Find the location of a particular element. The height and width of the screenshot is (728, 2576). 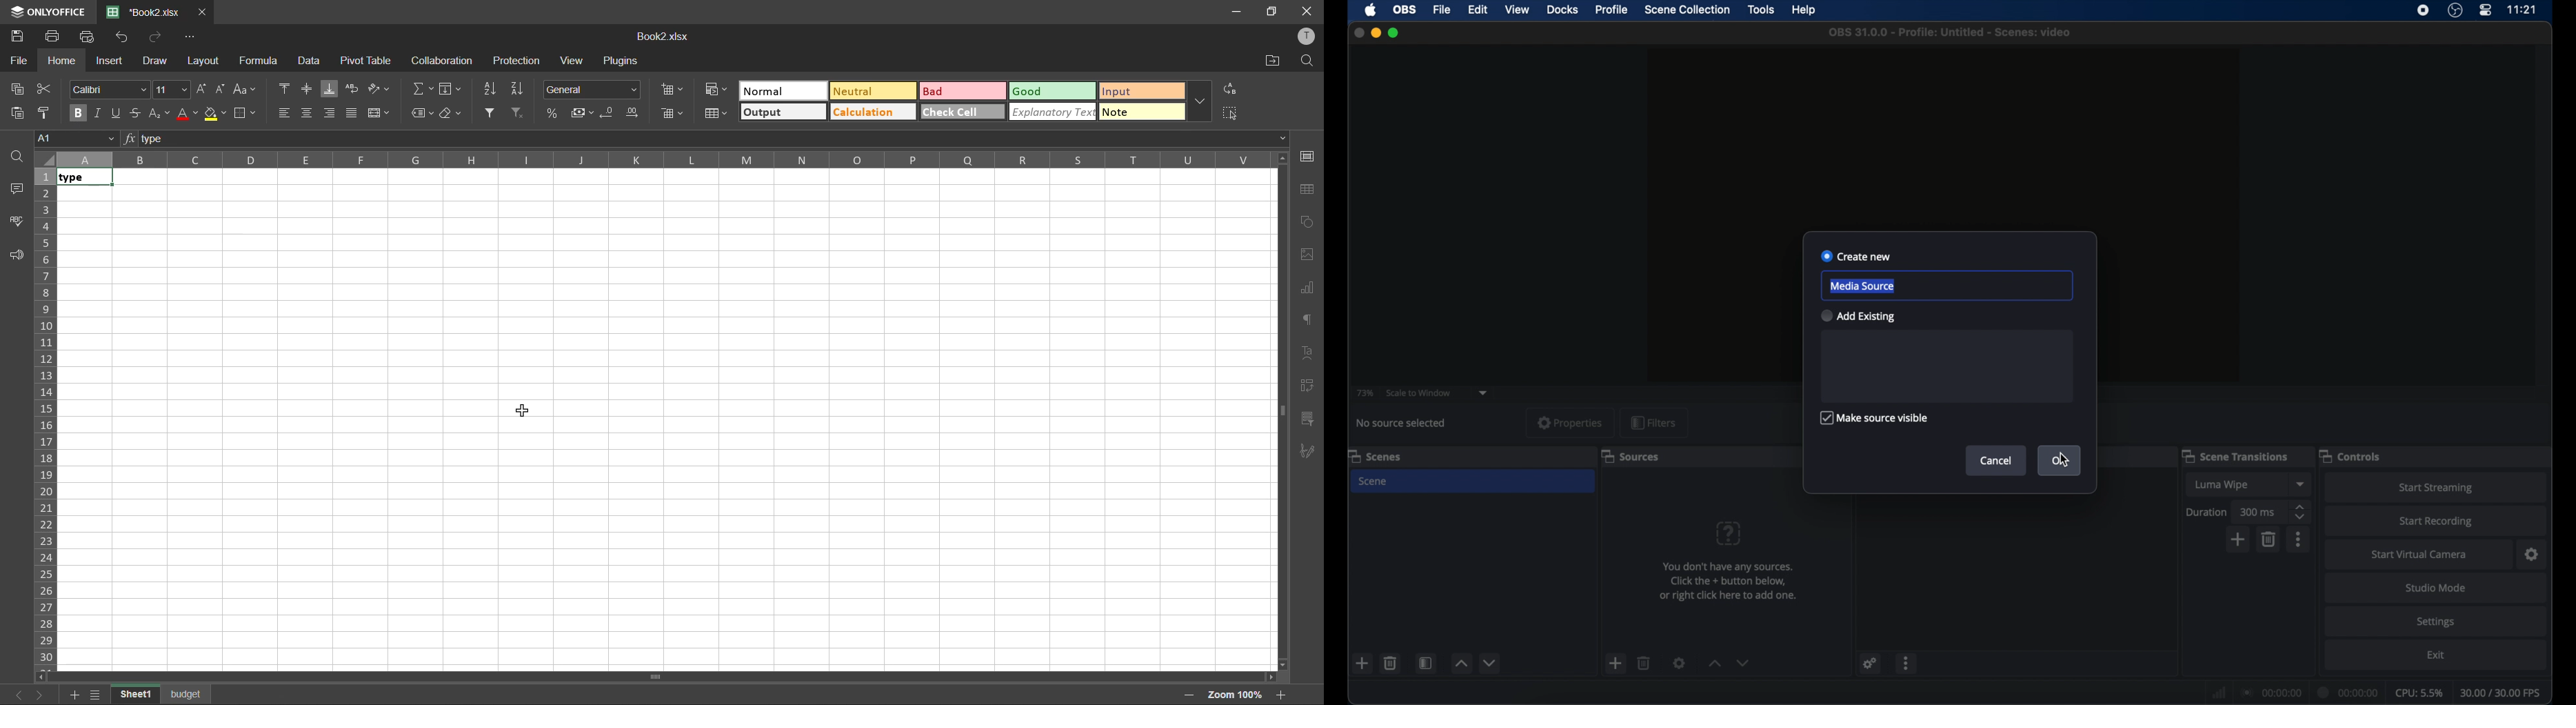

scale to window is located at coordinates (1418, 393).